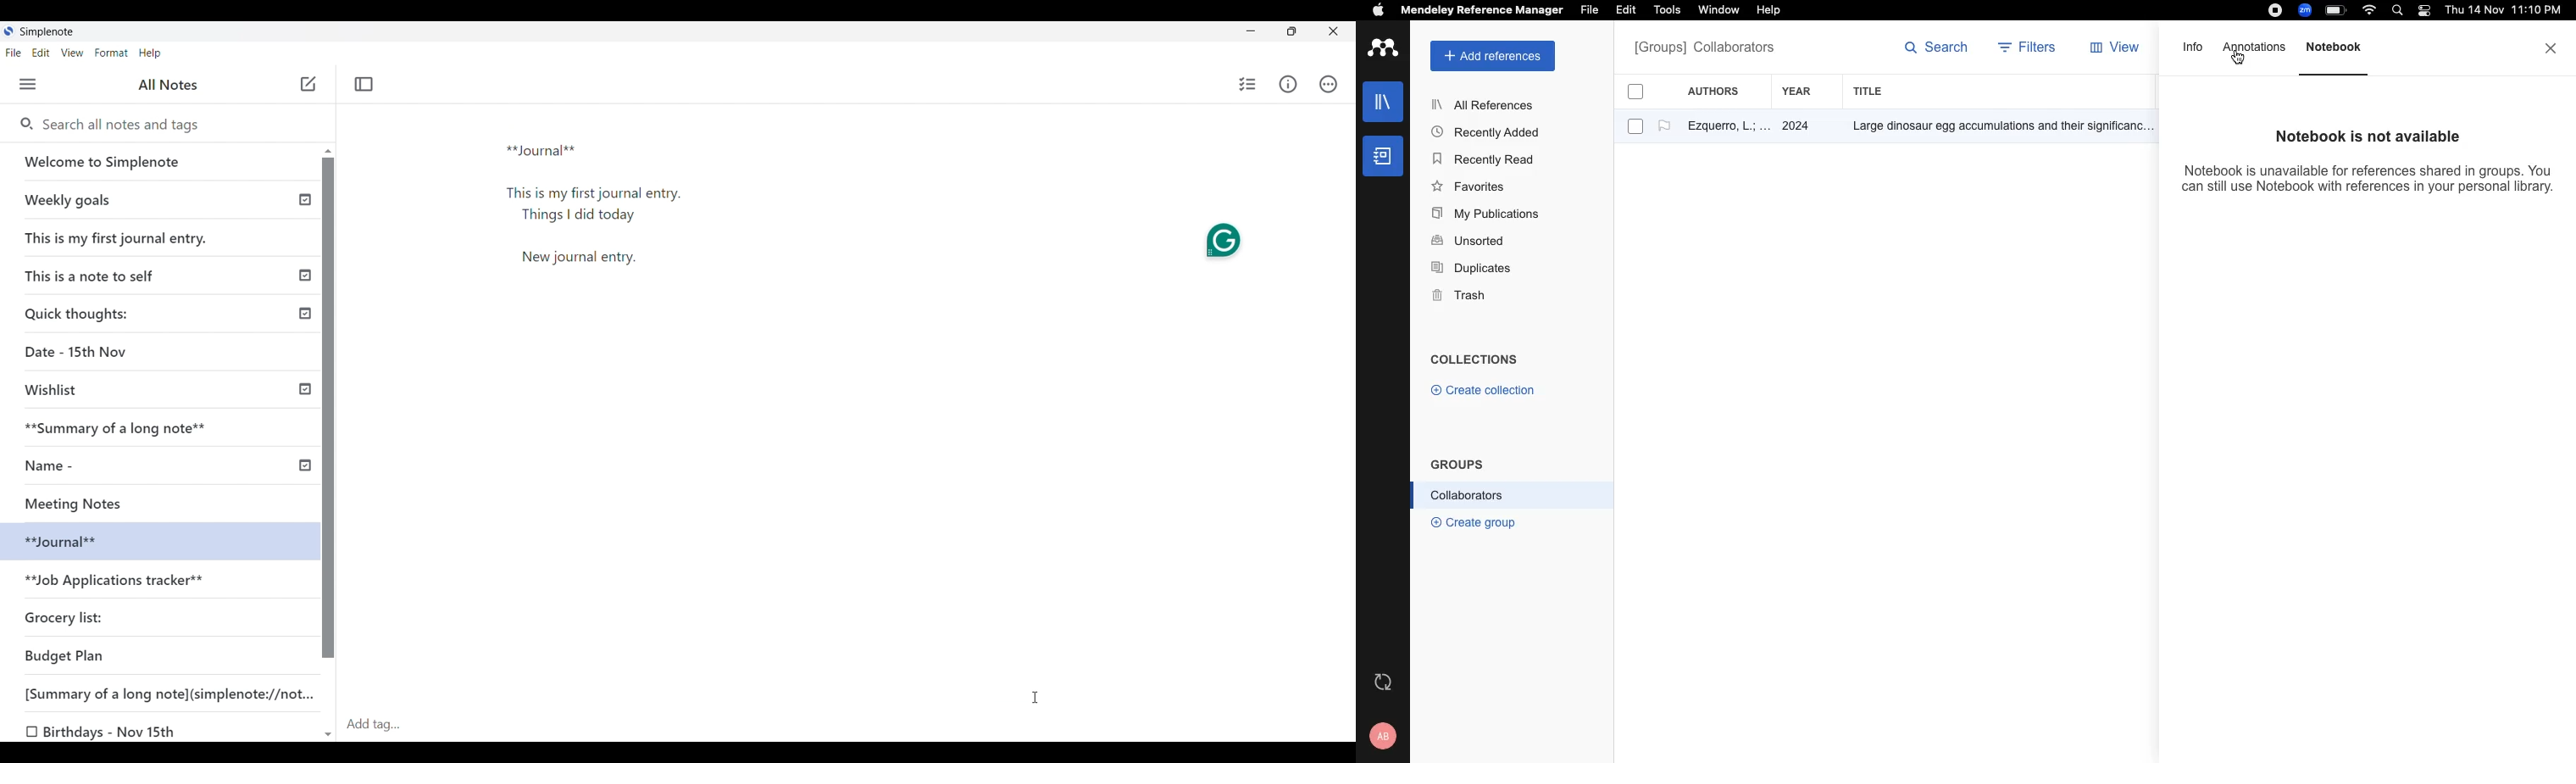 This screenshot has height=784, width=2576. I want to click on Format menu, so click(112, 53).